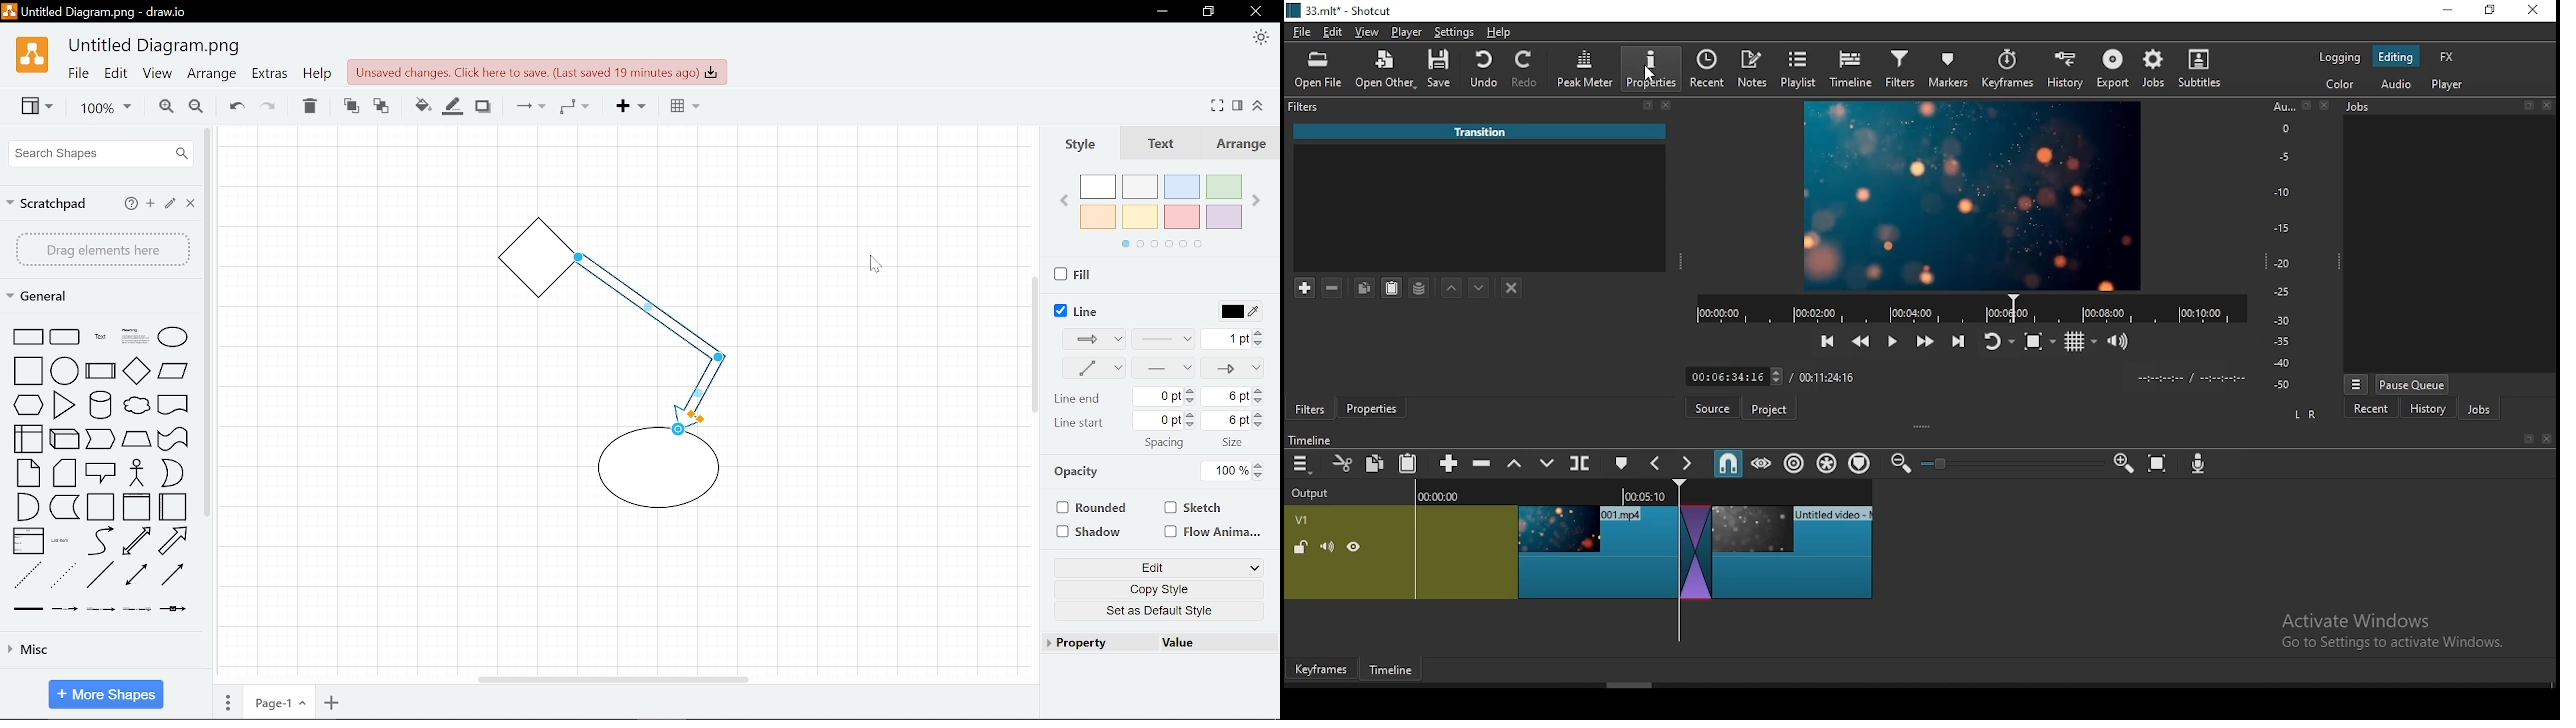 The height and width of the screenshot is (728, 2576). What do you see at coordinates (1190, 417) in the screenshot?
I see `increase` at bounding box center [1190, 417].